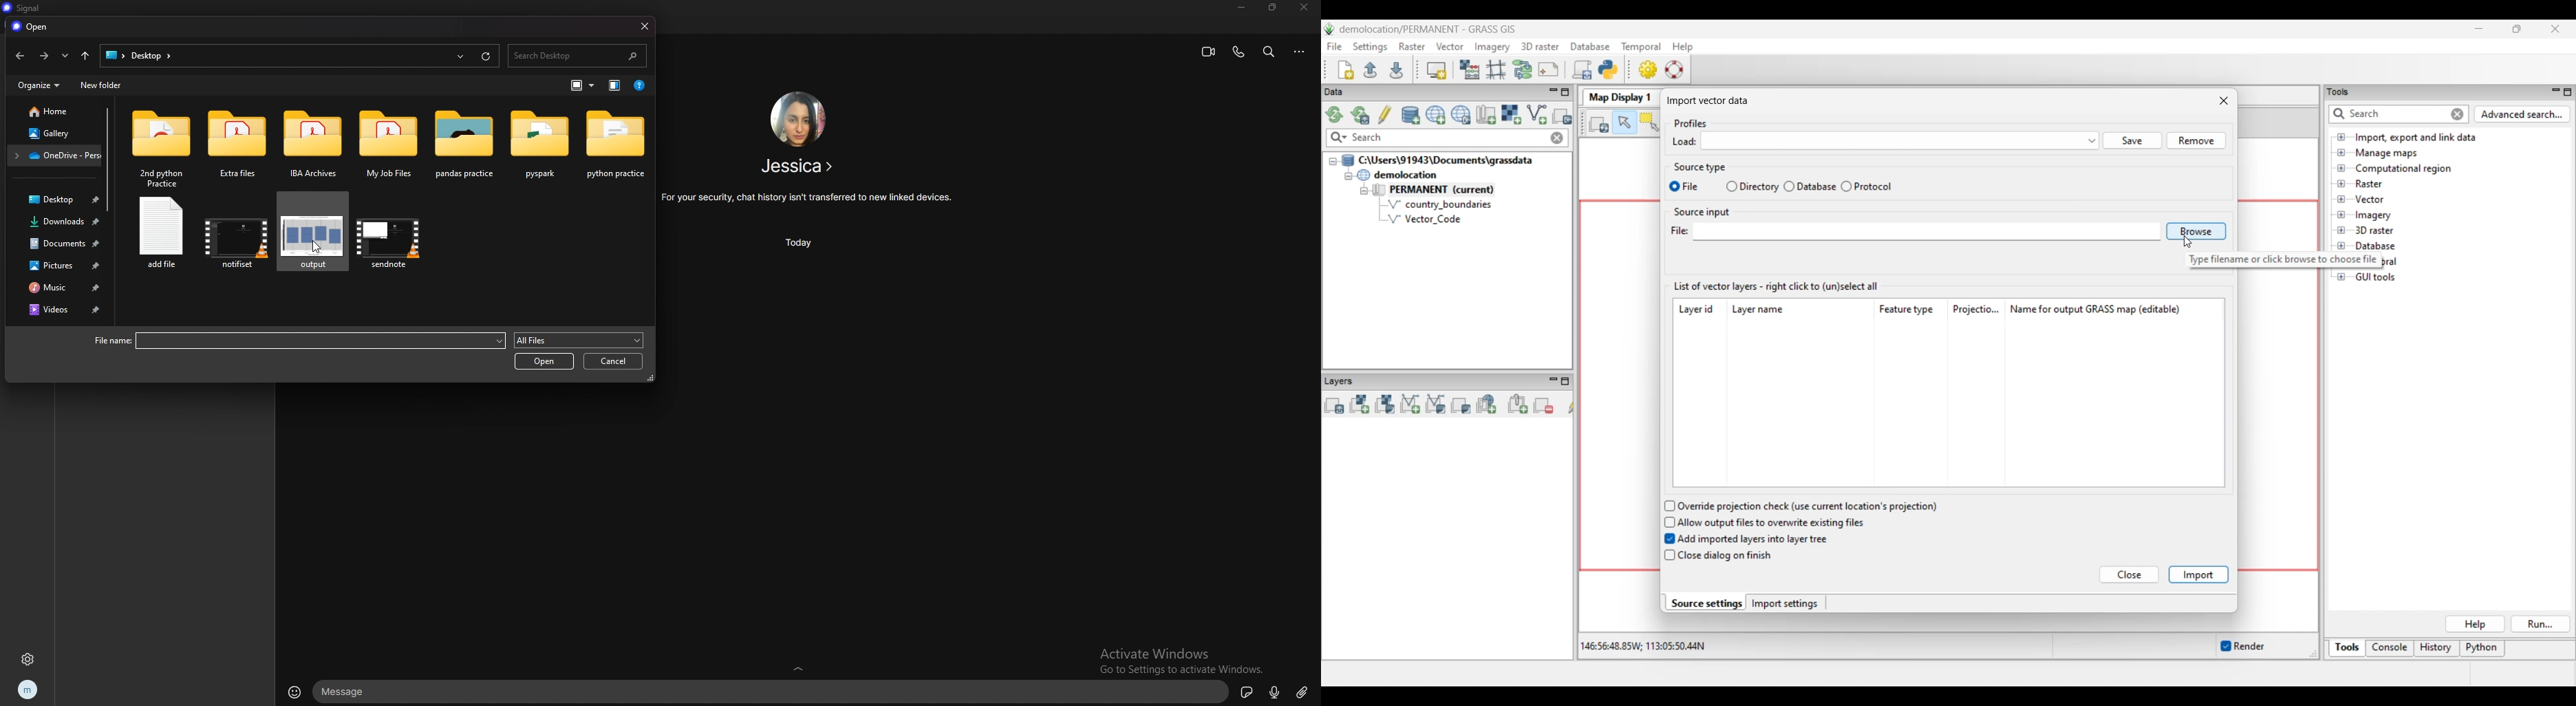 The width and height of the screenshot is (2576, 728). I want to click on search bar, so click(1269, 52).